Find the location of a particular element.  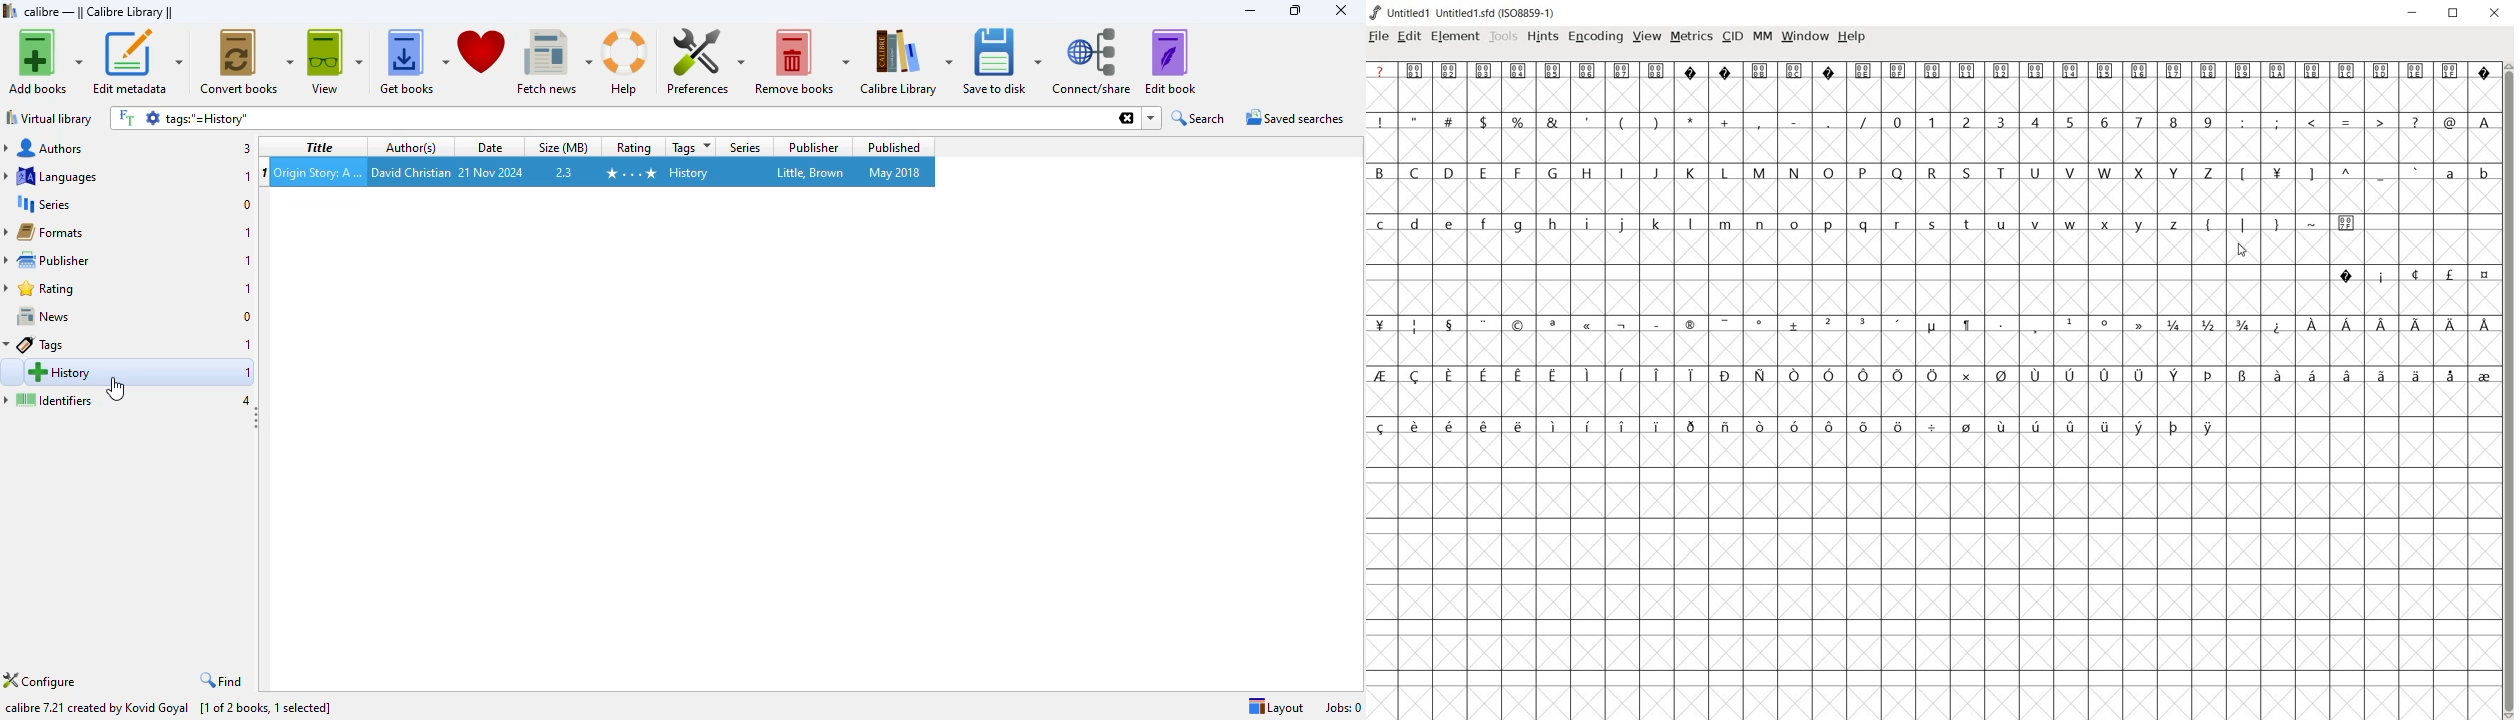

date is located at coordinates (491, 148).